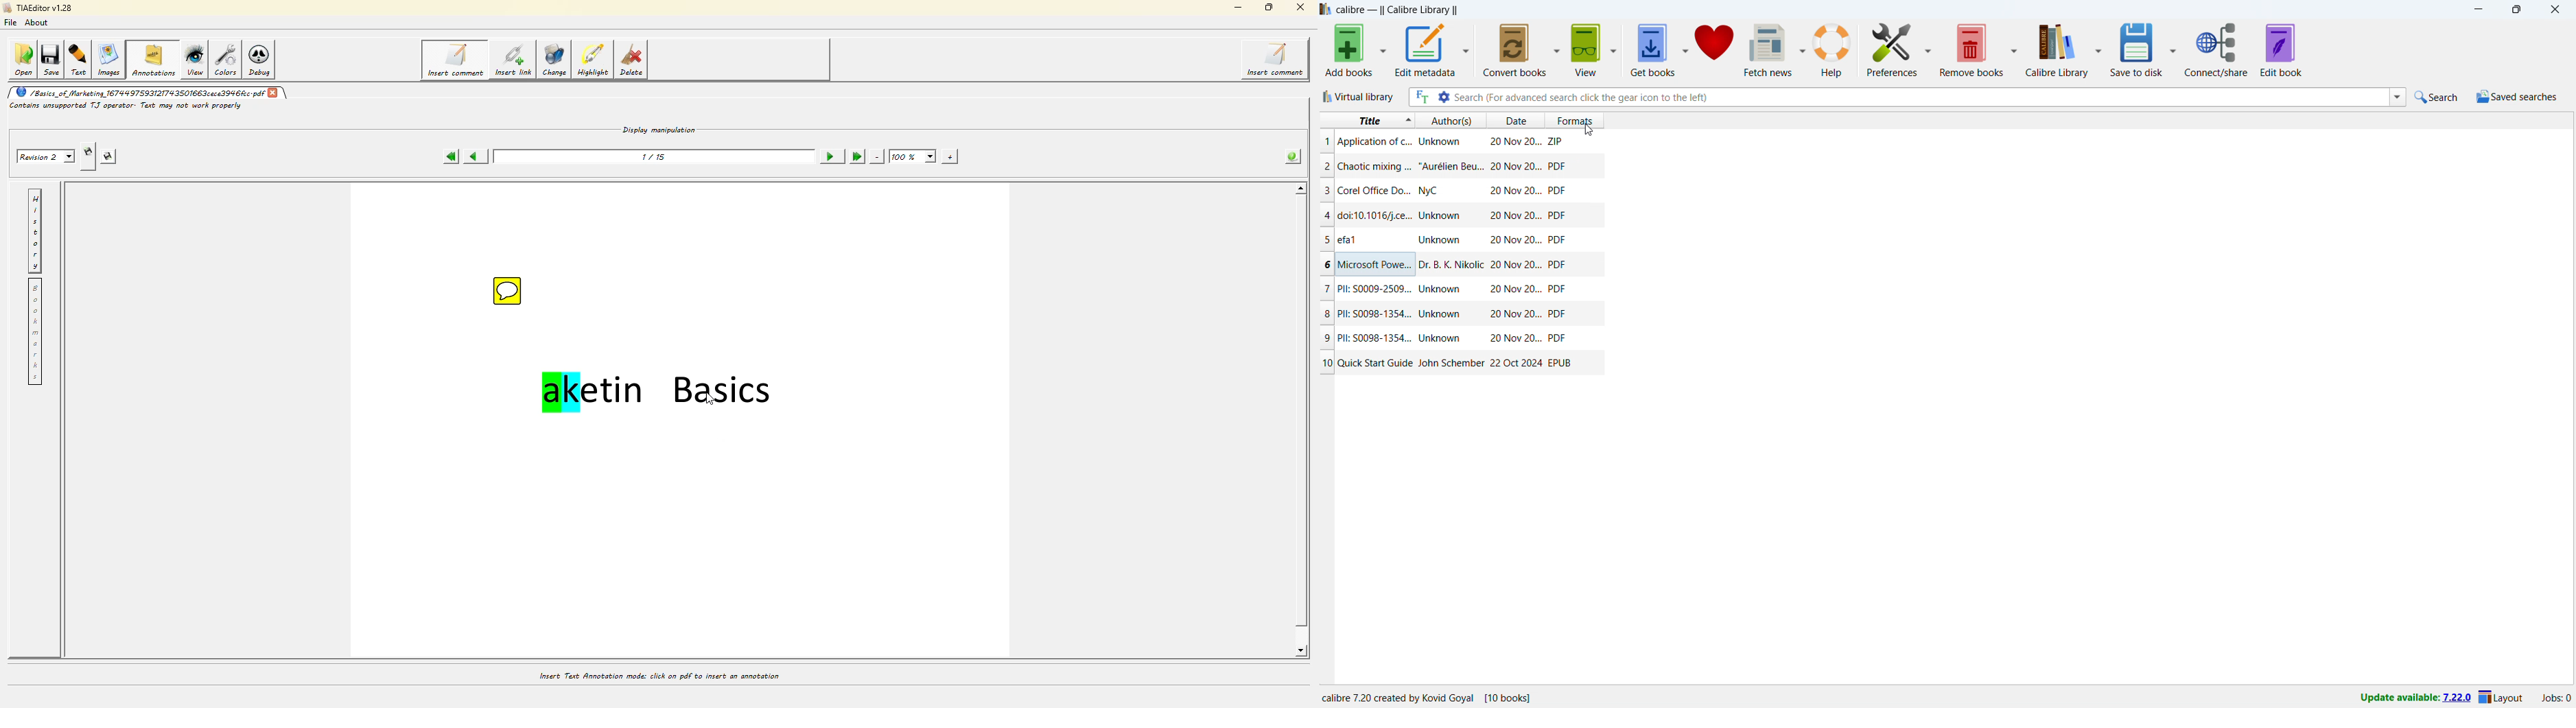  Describe the element at coordinates (1325, 313) in the screenshot. I see `8` at that location.